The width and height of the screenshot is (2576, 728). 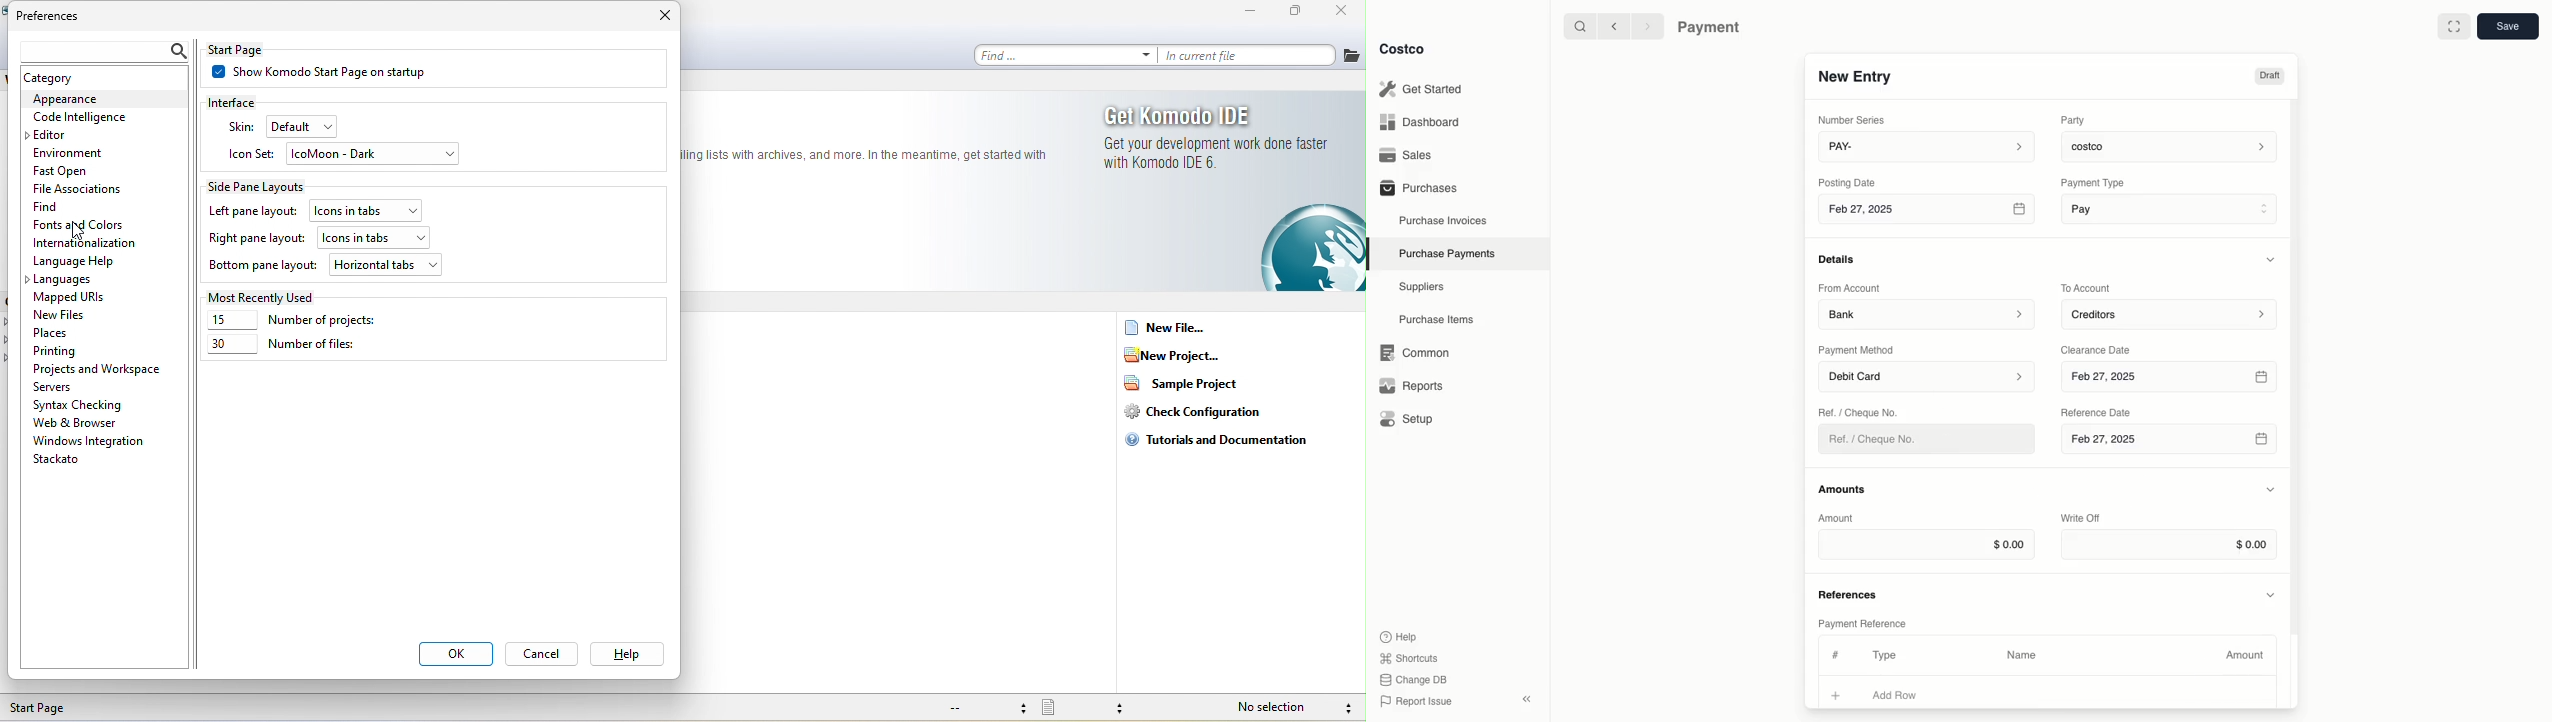 What do you see at coordinates (1856, 120) in the screenshot?
I see `Number Series` at bounding box center [1856, 120].